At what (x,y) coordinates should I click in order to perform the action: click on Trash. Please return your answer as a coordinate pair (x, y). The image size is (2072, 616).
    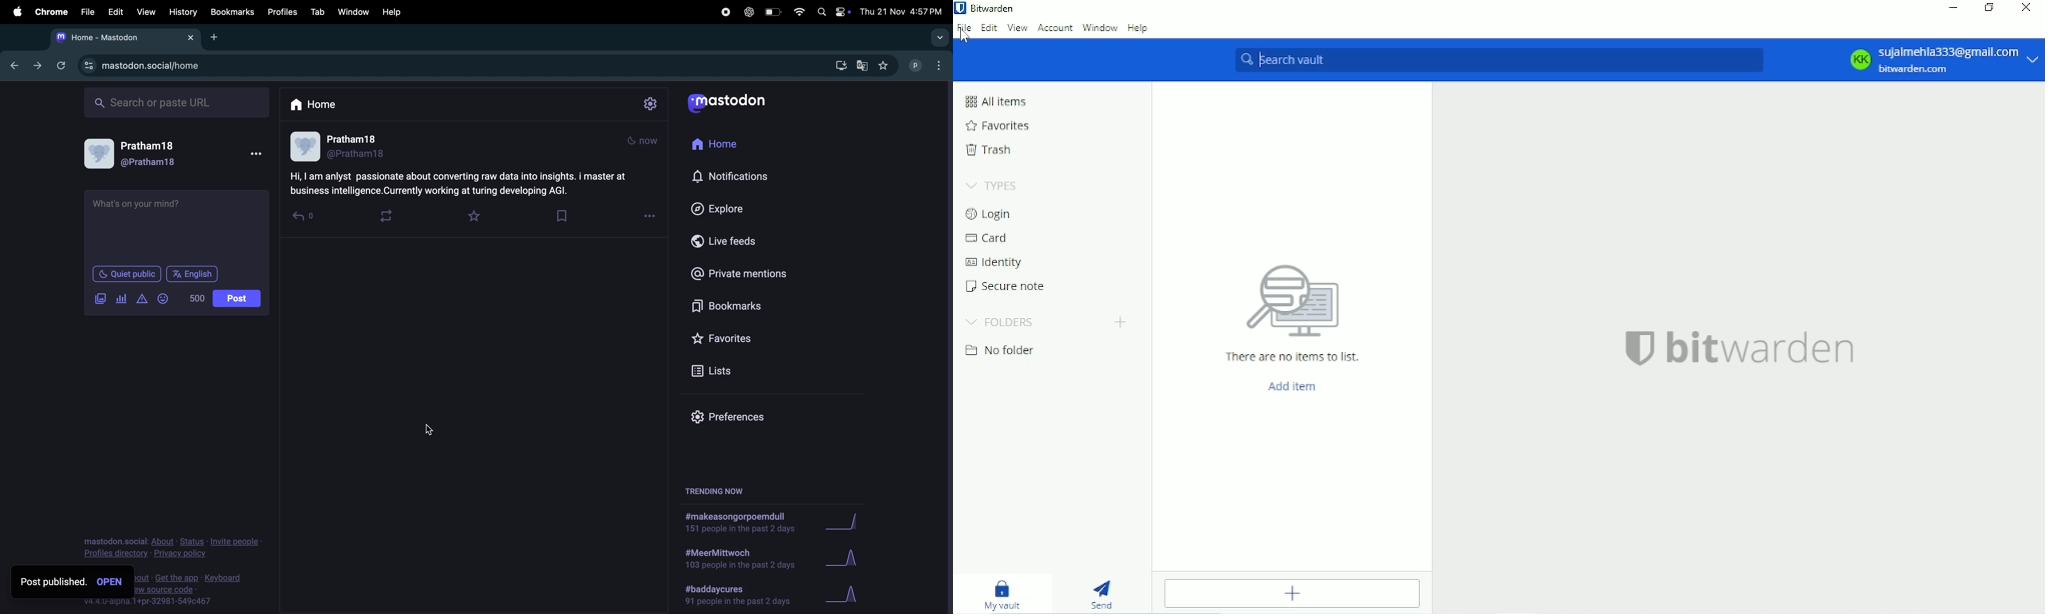
    Looking at the image, I should click on (991, 152).